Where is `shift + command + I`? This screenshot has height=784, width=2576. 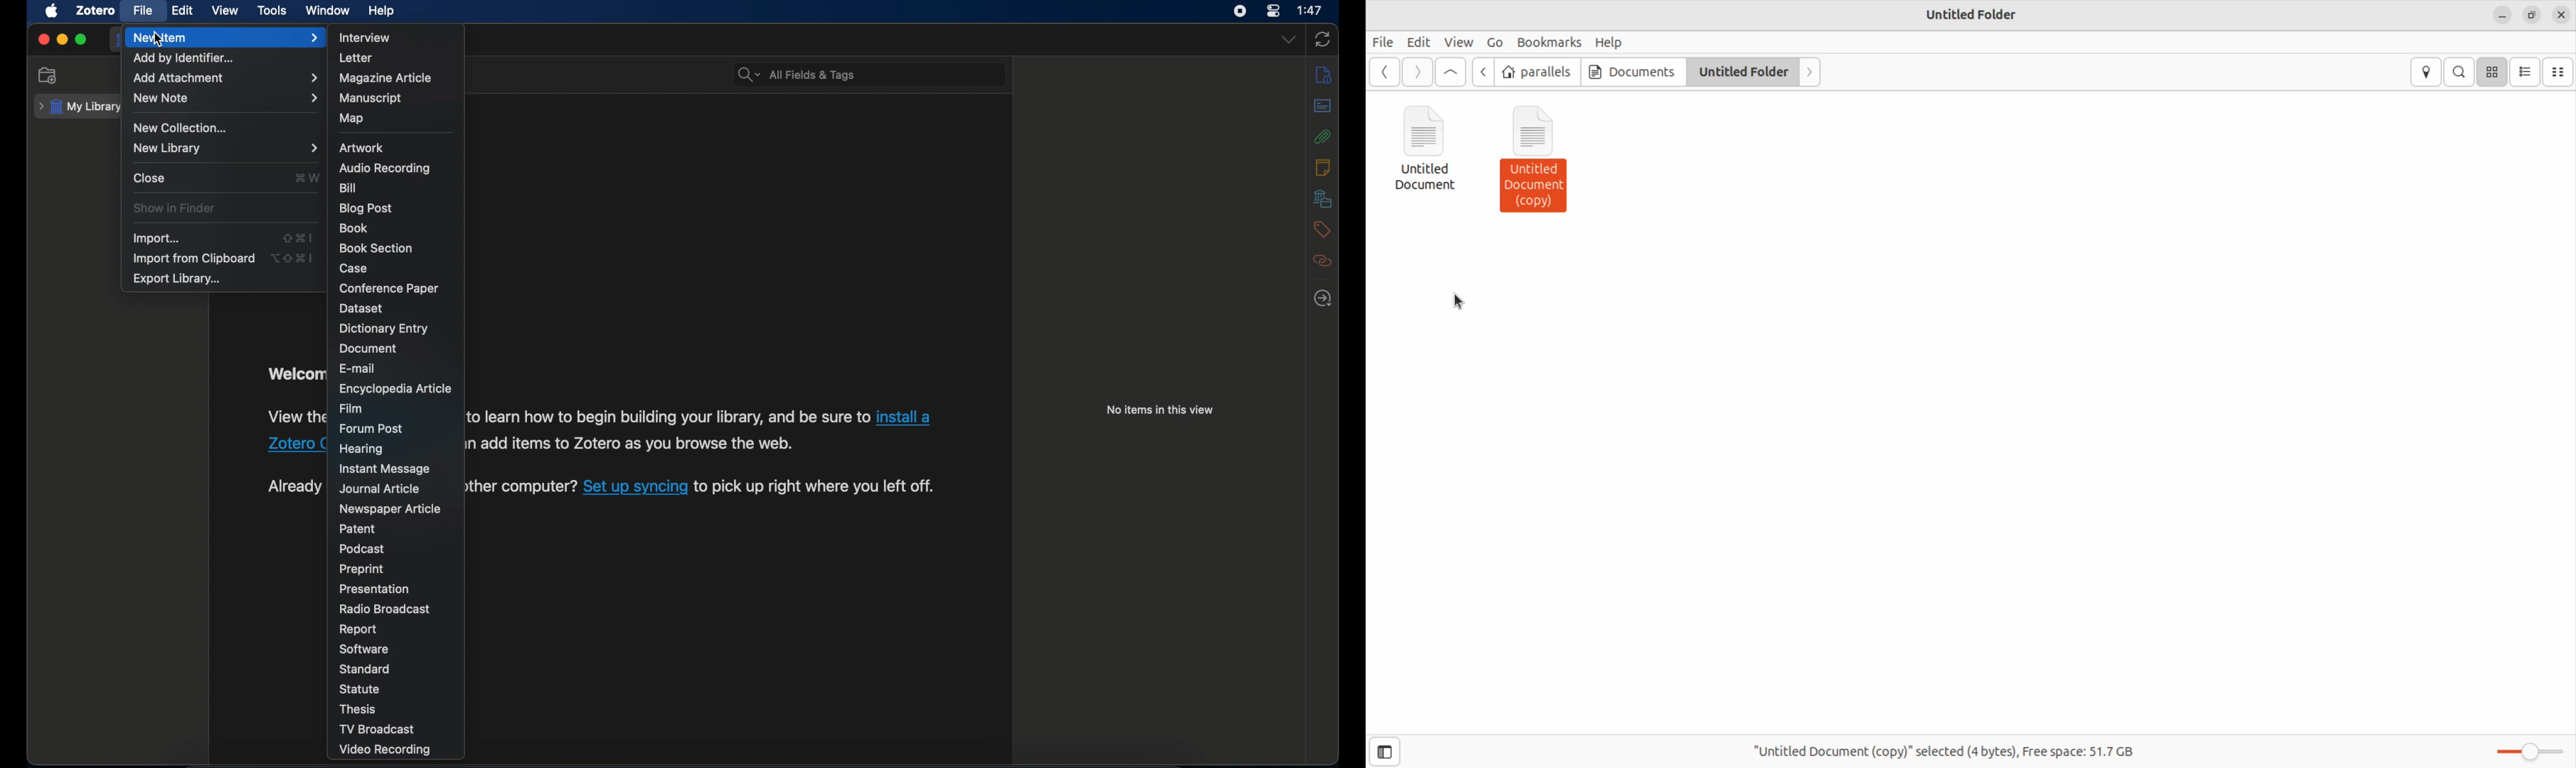 shift + command + I is located at coordinates (298, 238).